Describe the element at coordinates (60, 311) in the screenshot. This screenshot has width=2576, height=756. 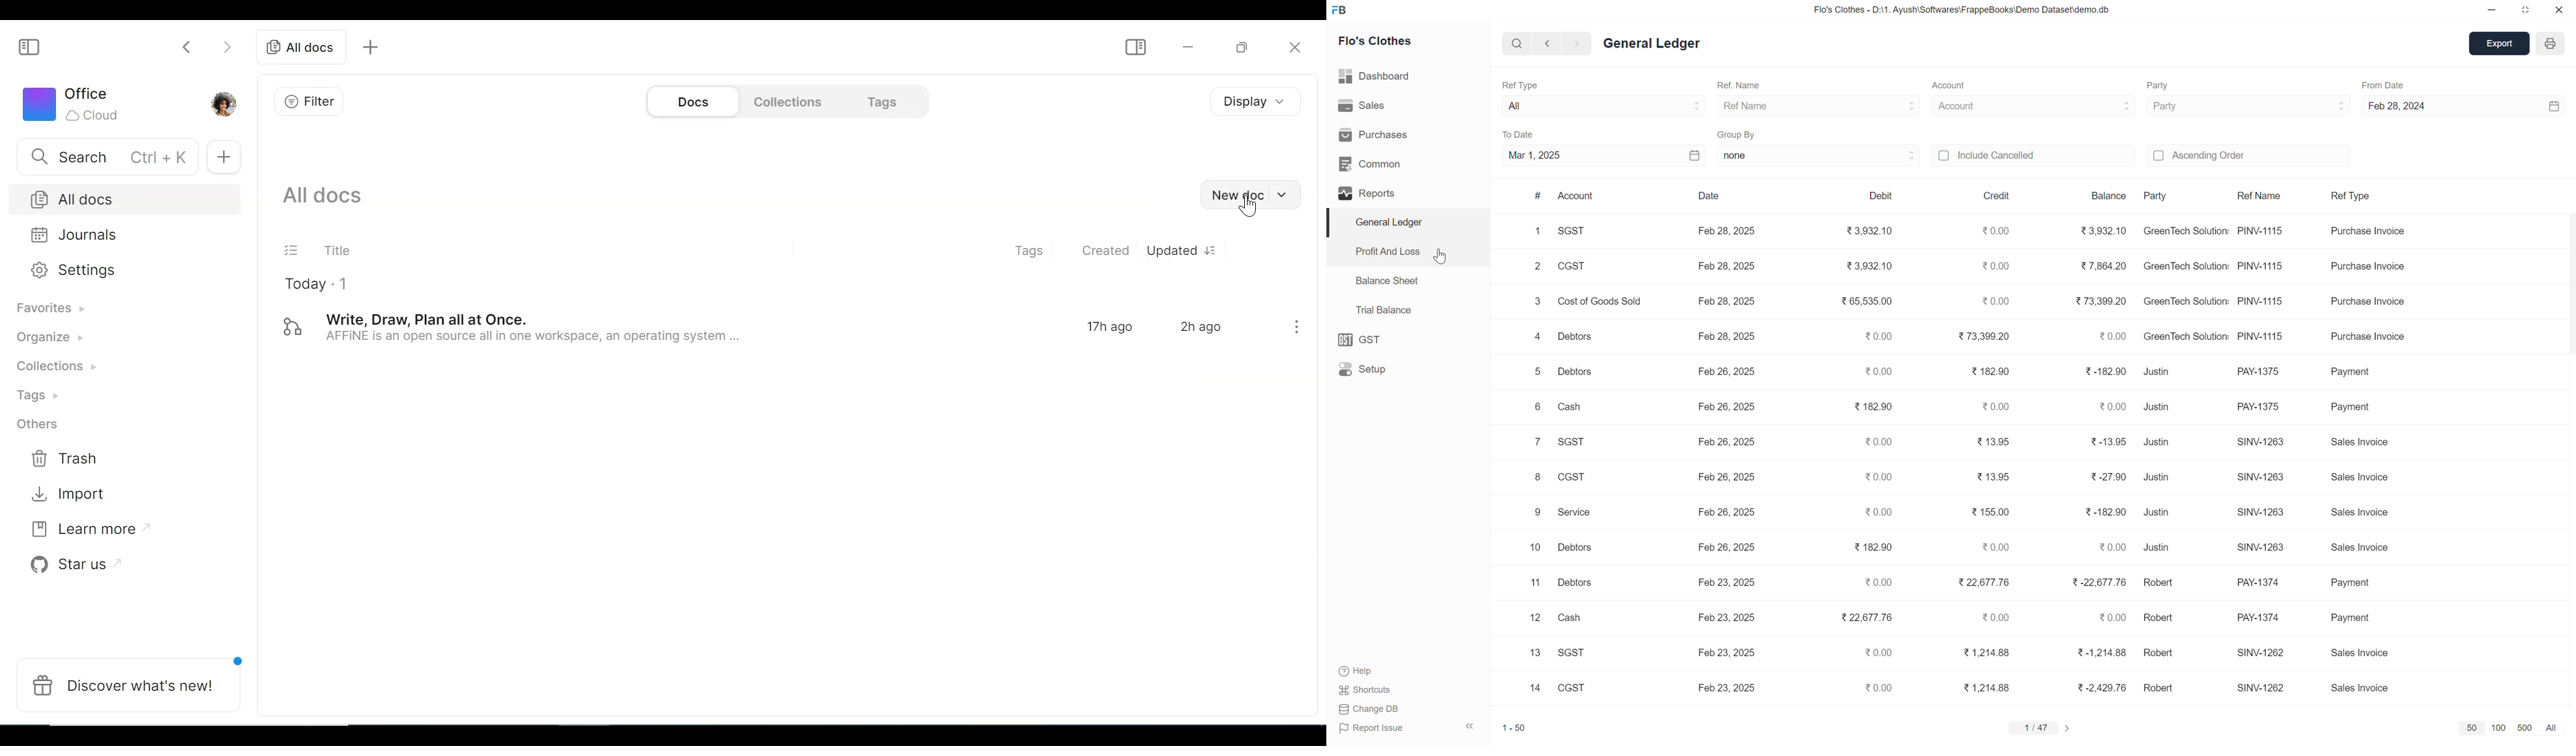
I see `Favorites` at that location.